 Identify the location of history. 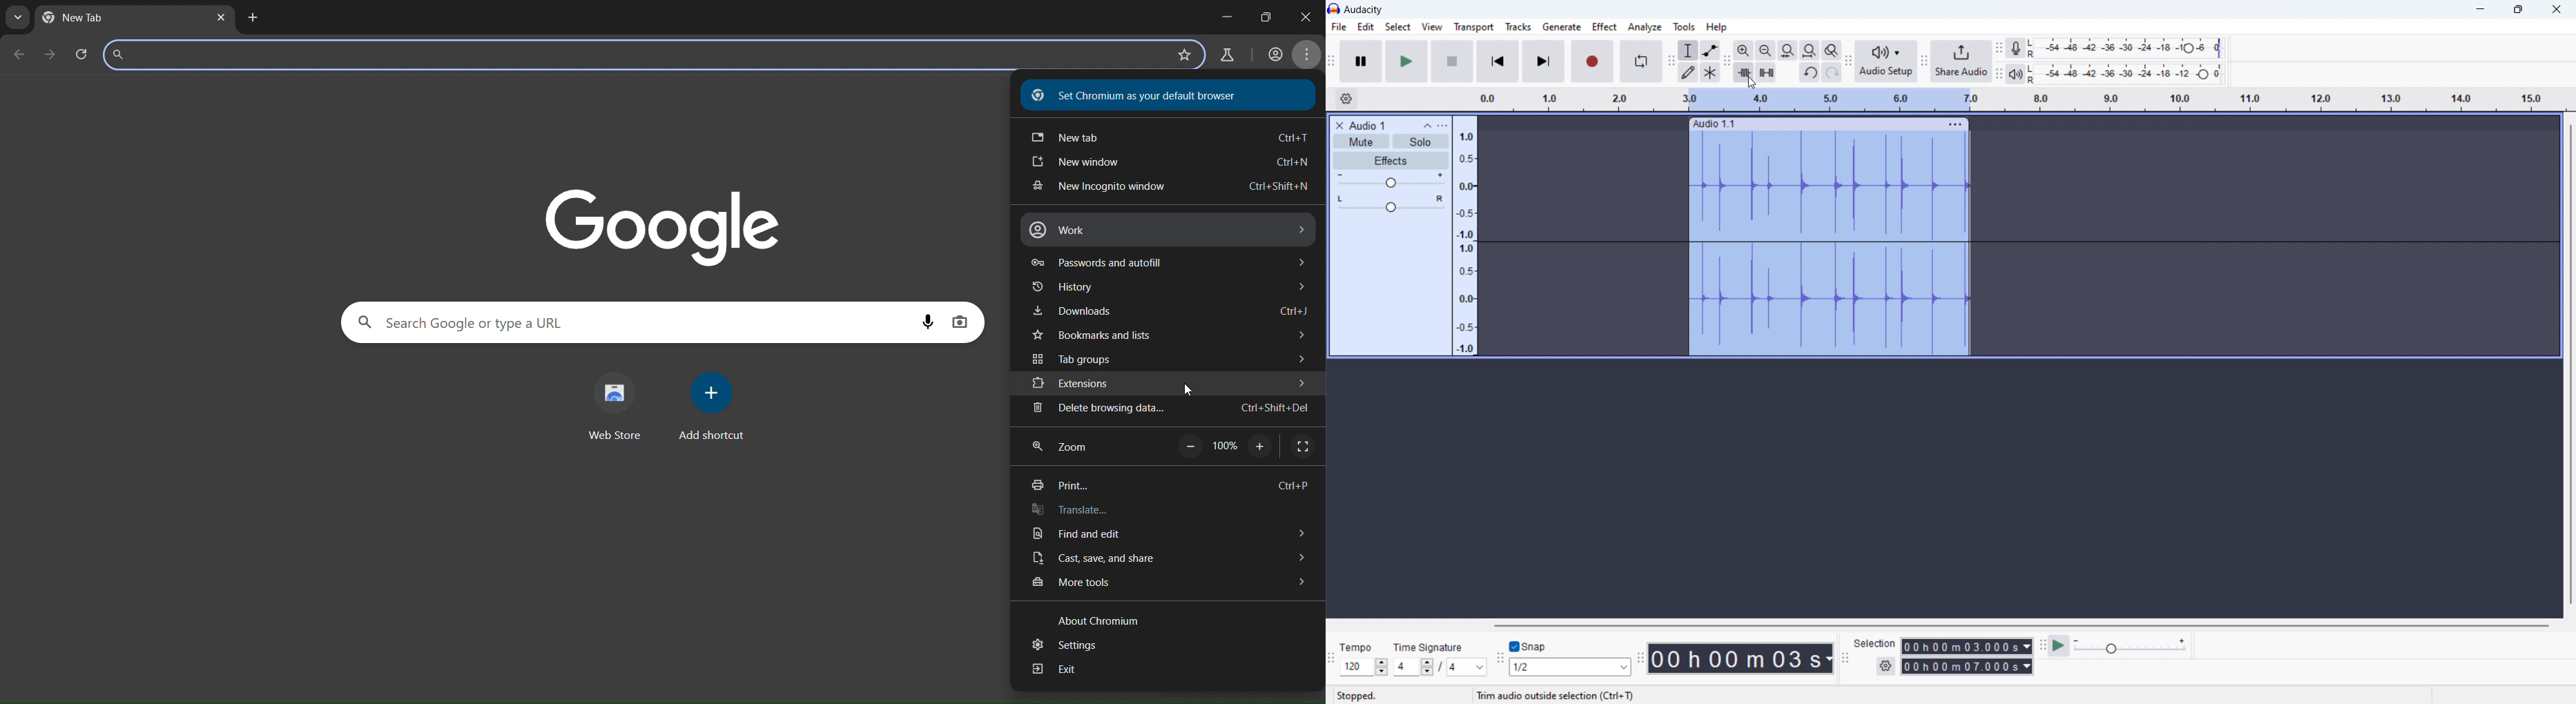
(1168, 289).